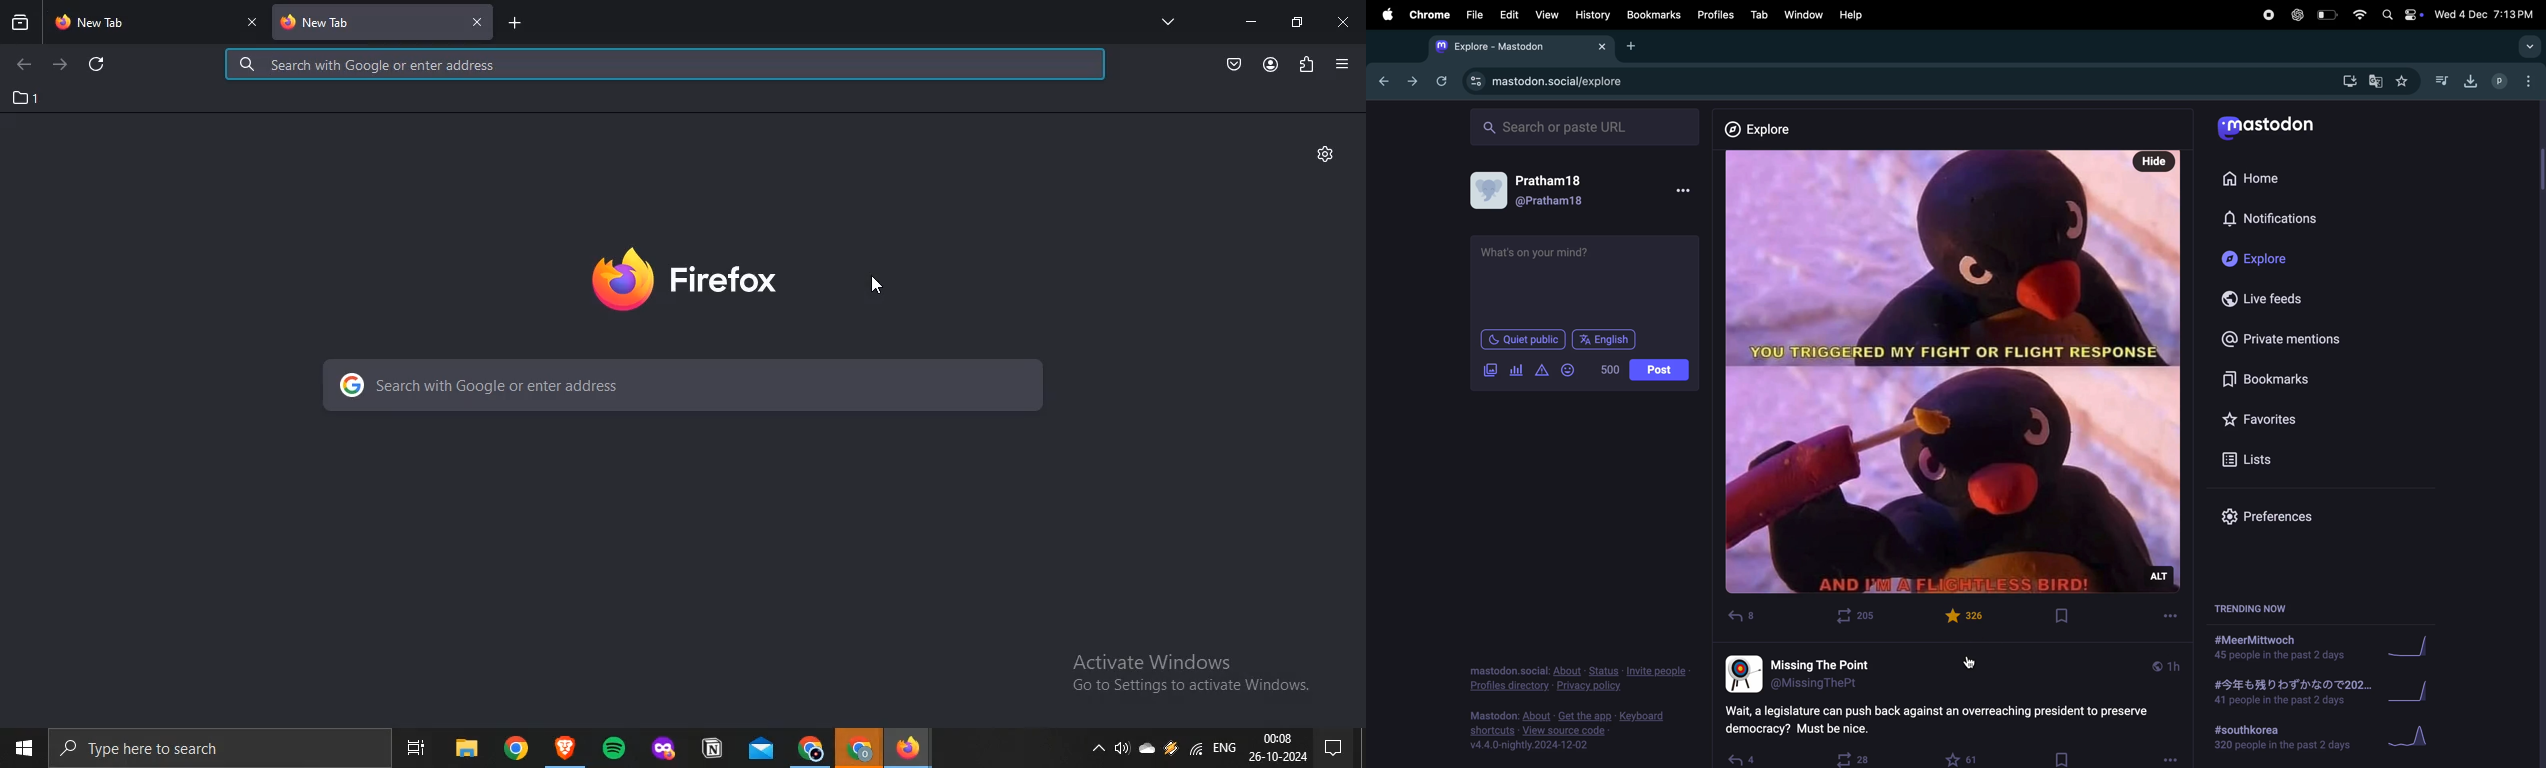 The image size is (2548, 784). What do you see at coordinates (1576, 731) in the screenshot?
I see `view source code` at bounding box center [1576, 731].